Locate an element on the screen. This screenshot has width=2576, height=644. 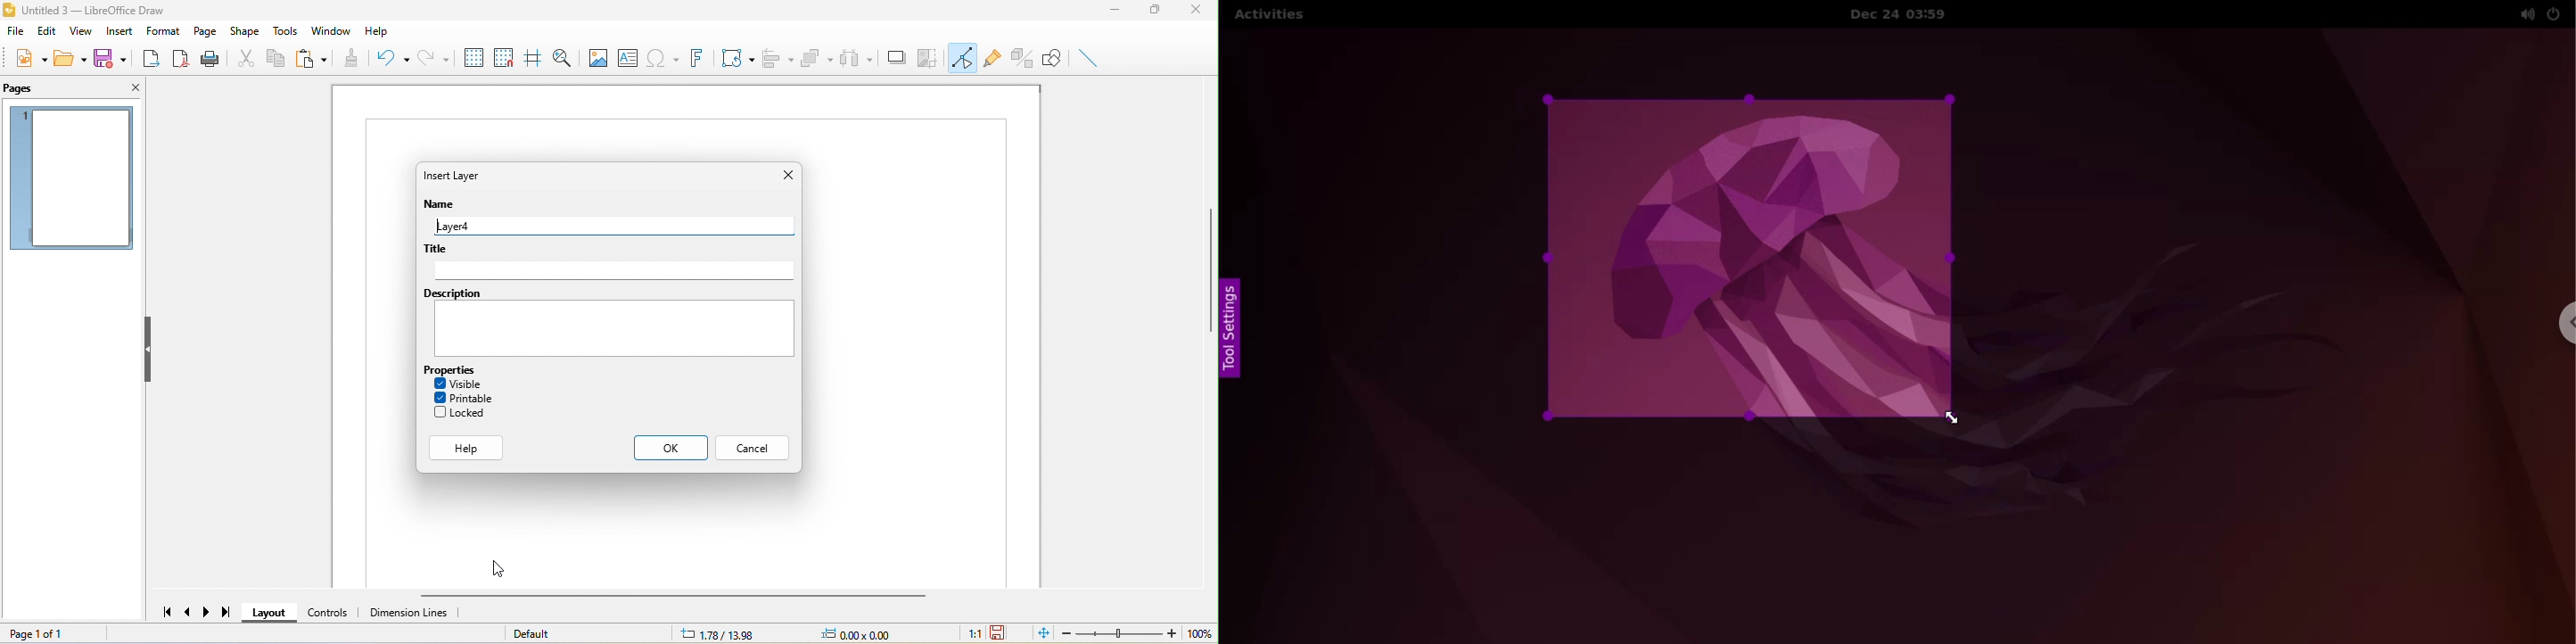
previous page is located at coordinates (188, 614).